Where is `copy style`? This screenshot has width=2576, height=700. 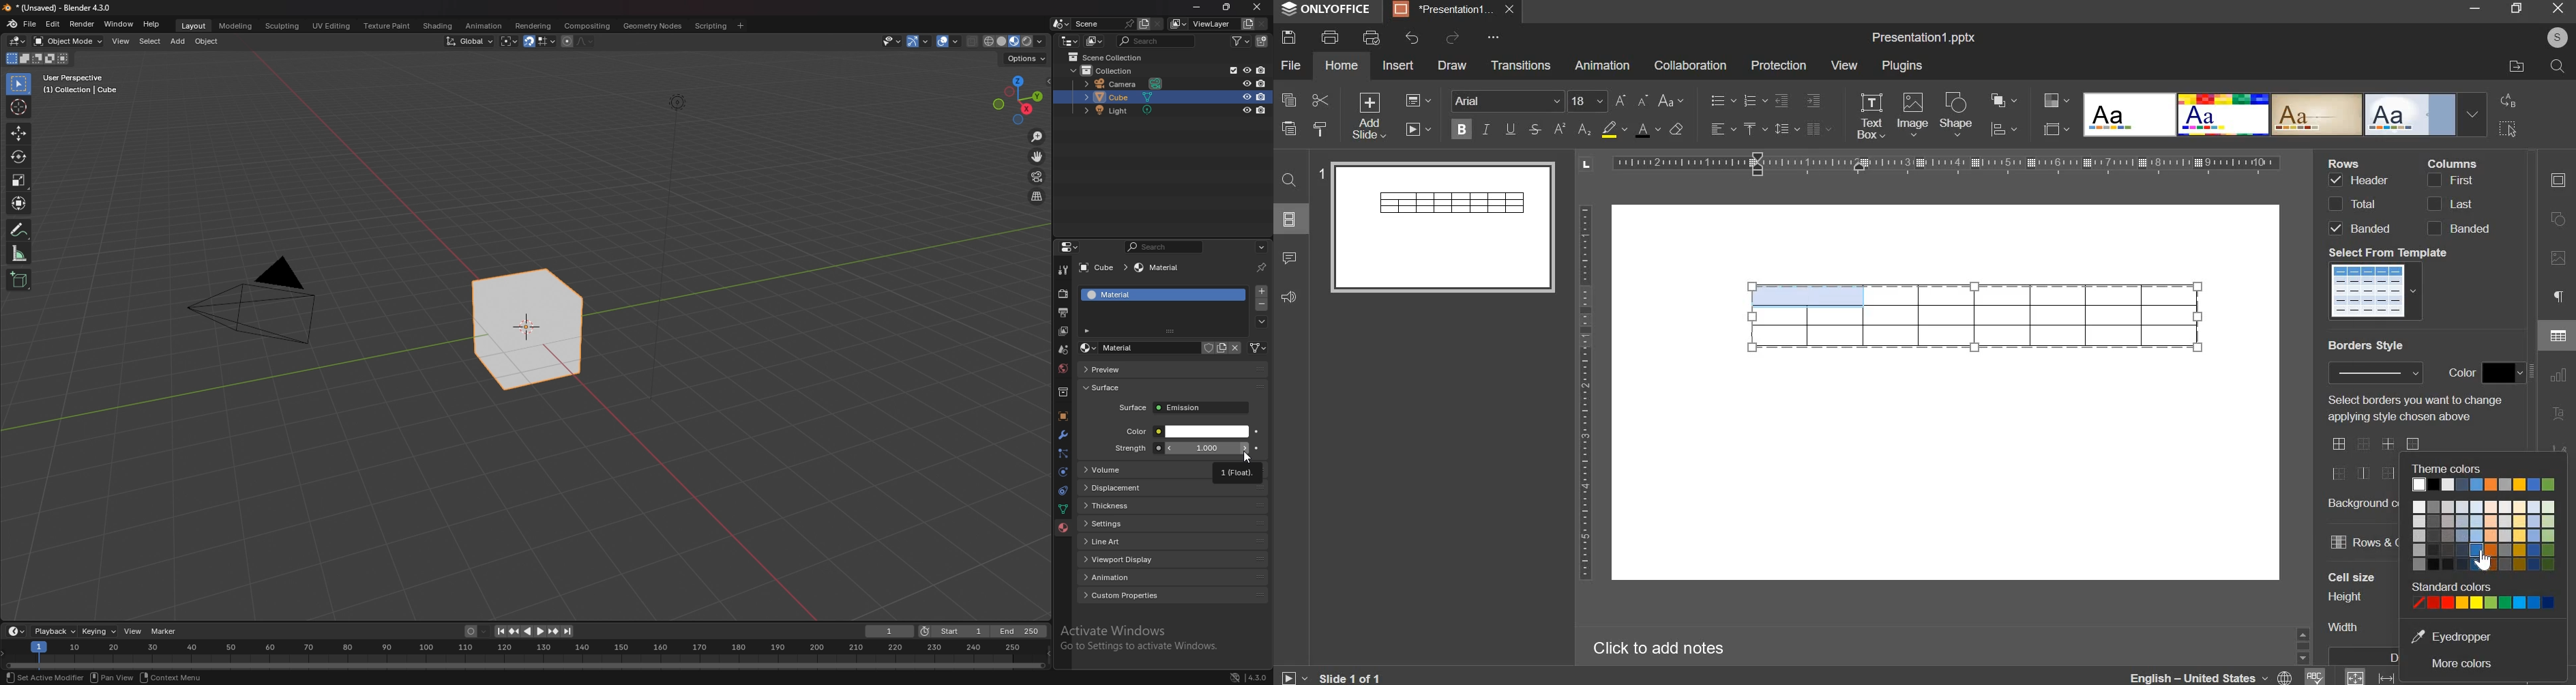 copy style is located at coordinates (1322, 129).